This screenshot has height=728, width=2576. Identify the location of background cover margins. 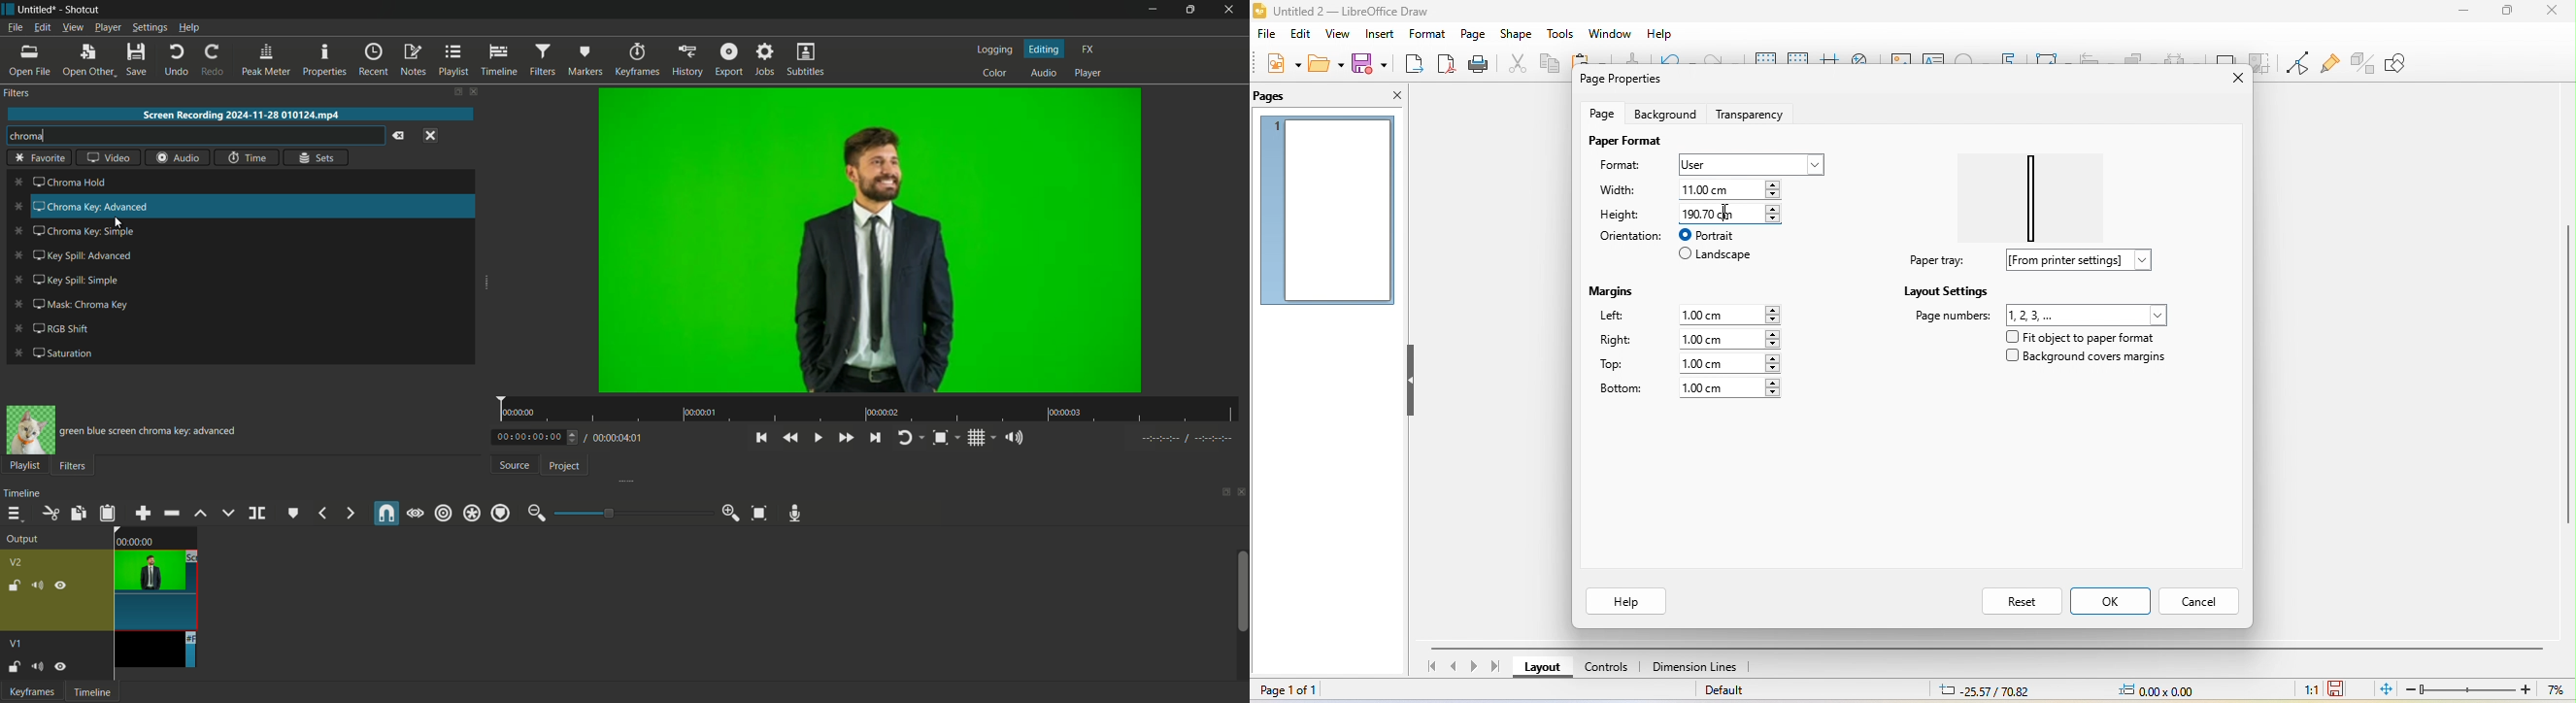
(2087, 360).